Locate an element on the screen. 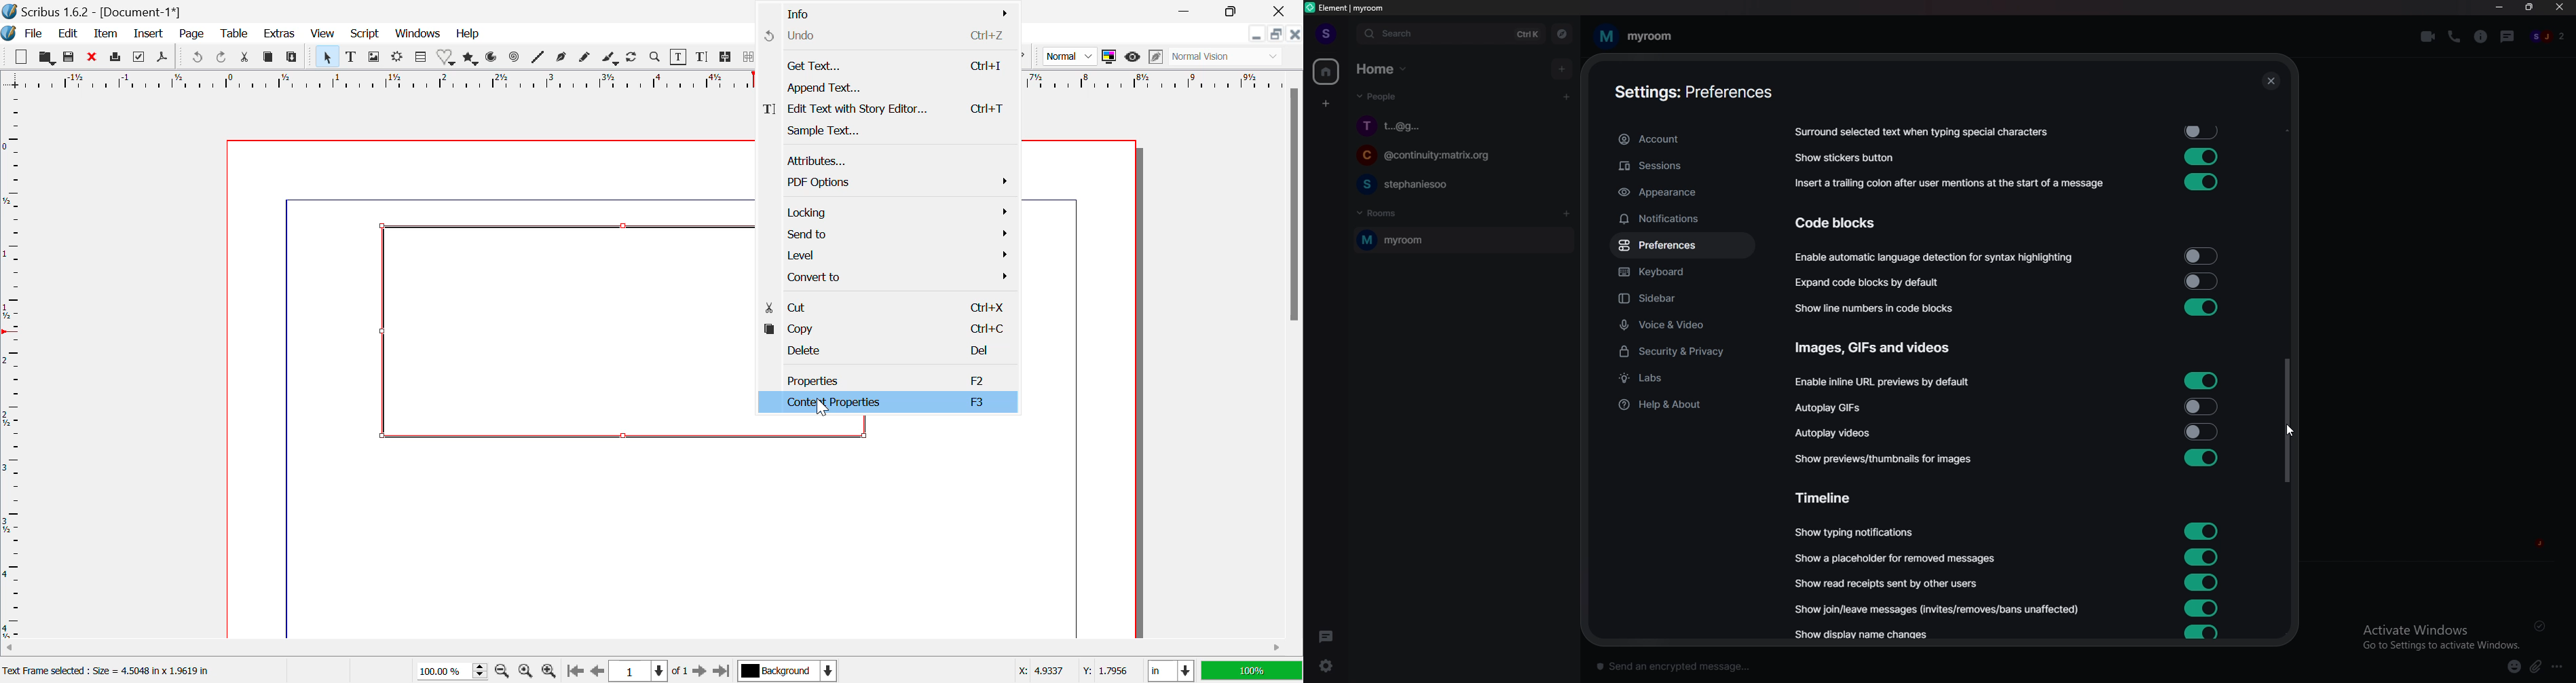 This screenshot has height=700, width=2576. toggle is located at coordinates (2202, 405).